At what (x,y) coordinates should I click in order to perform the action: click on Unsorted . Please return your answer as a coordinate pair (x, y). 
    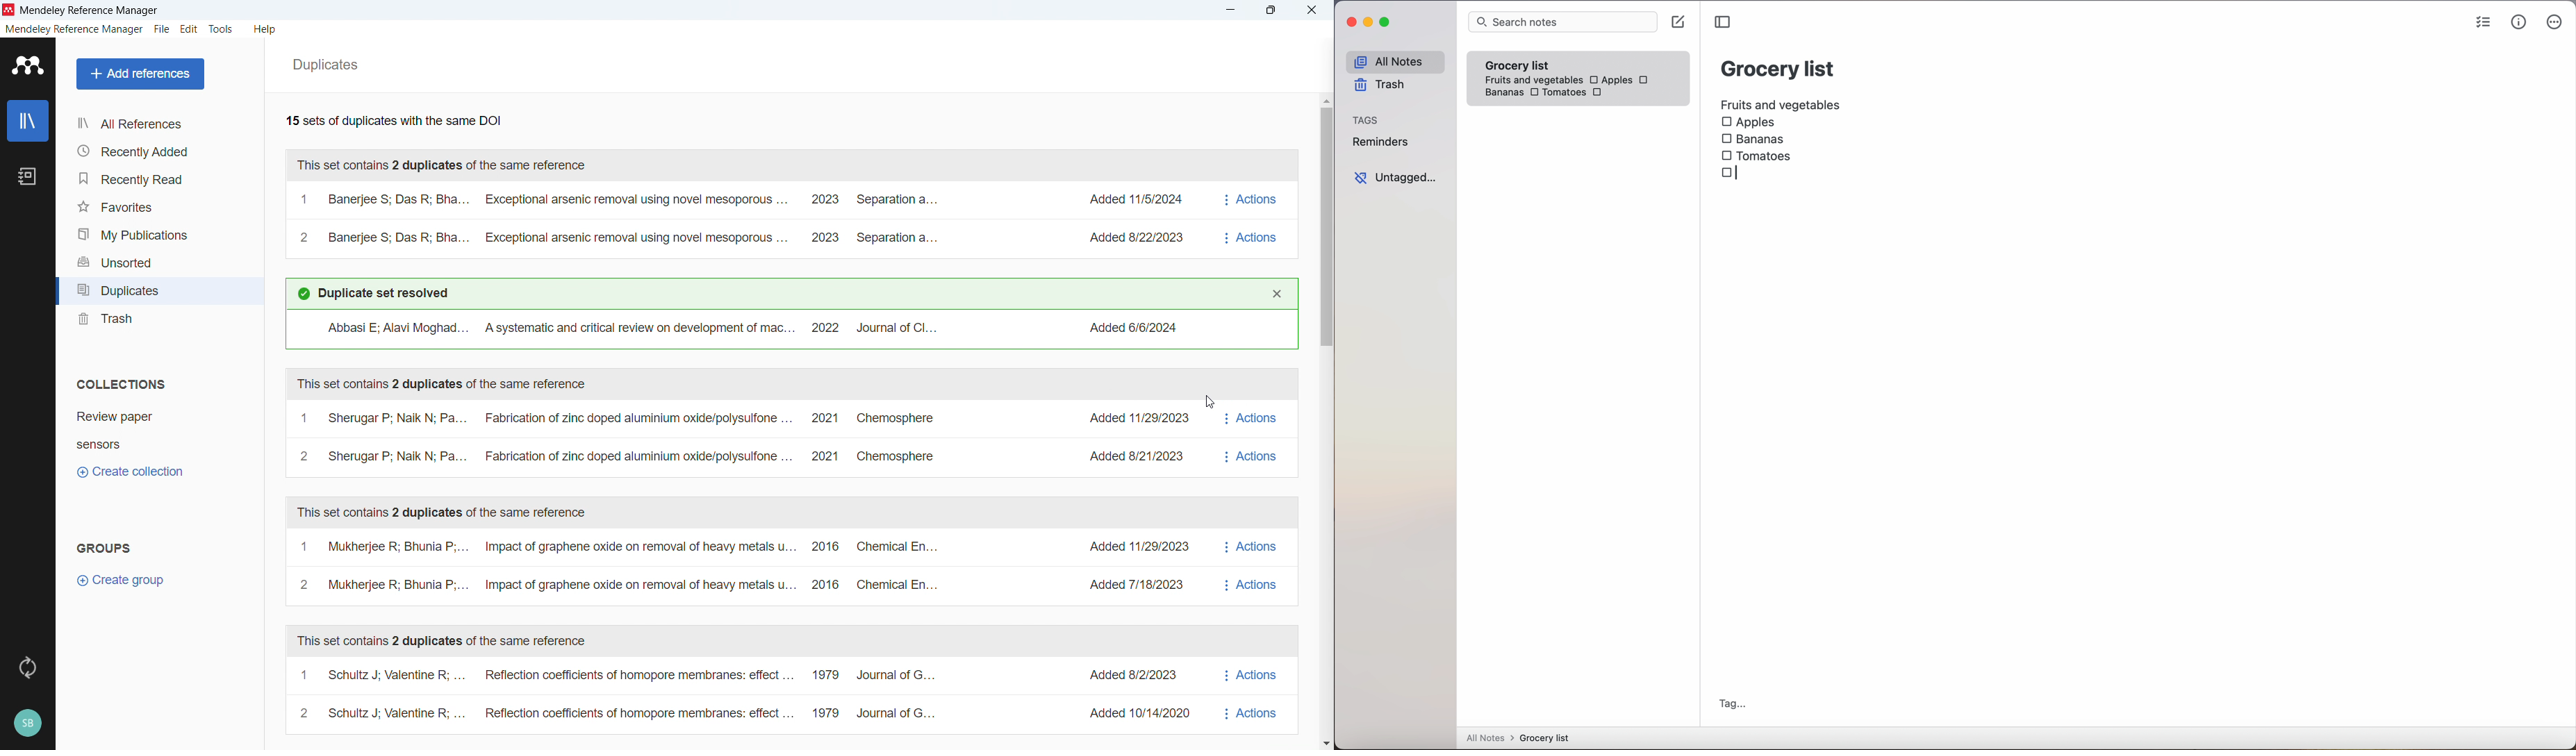
    Looking at the image, I should click on (158, 260).